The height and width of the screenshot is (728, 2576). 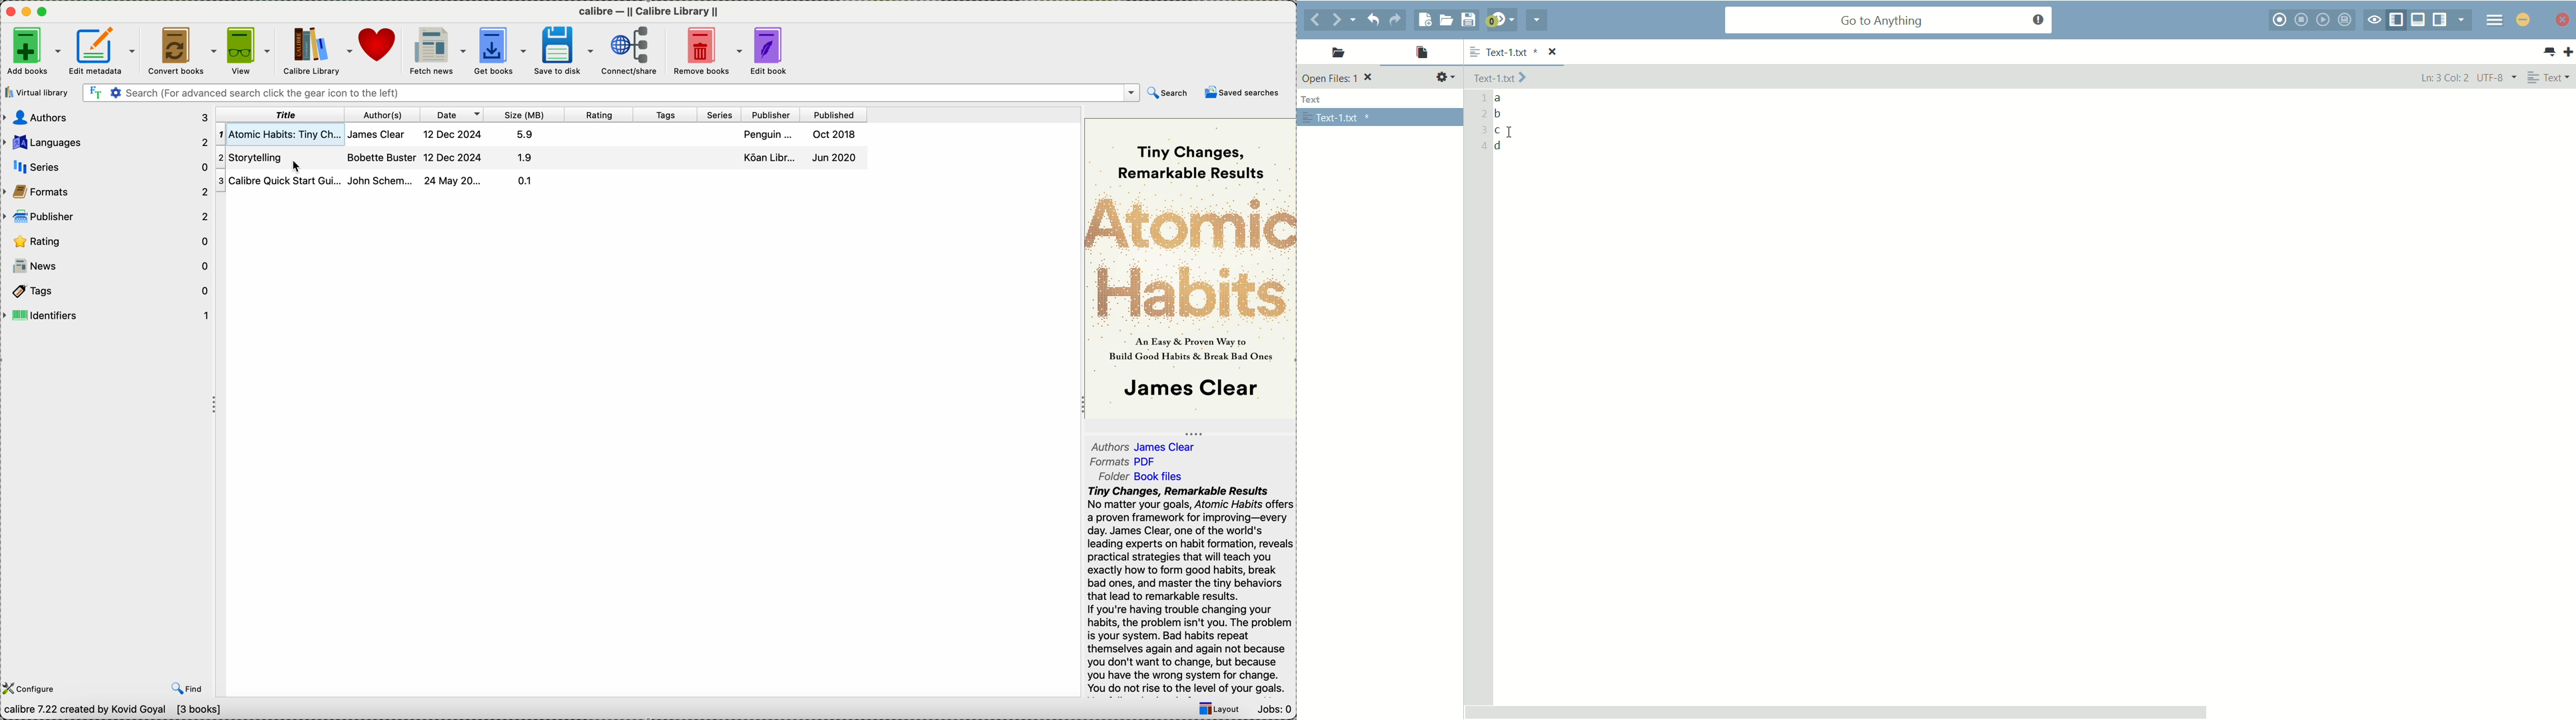 I want to click on authors, so click(x=1147, y=445).